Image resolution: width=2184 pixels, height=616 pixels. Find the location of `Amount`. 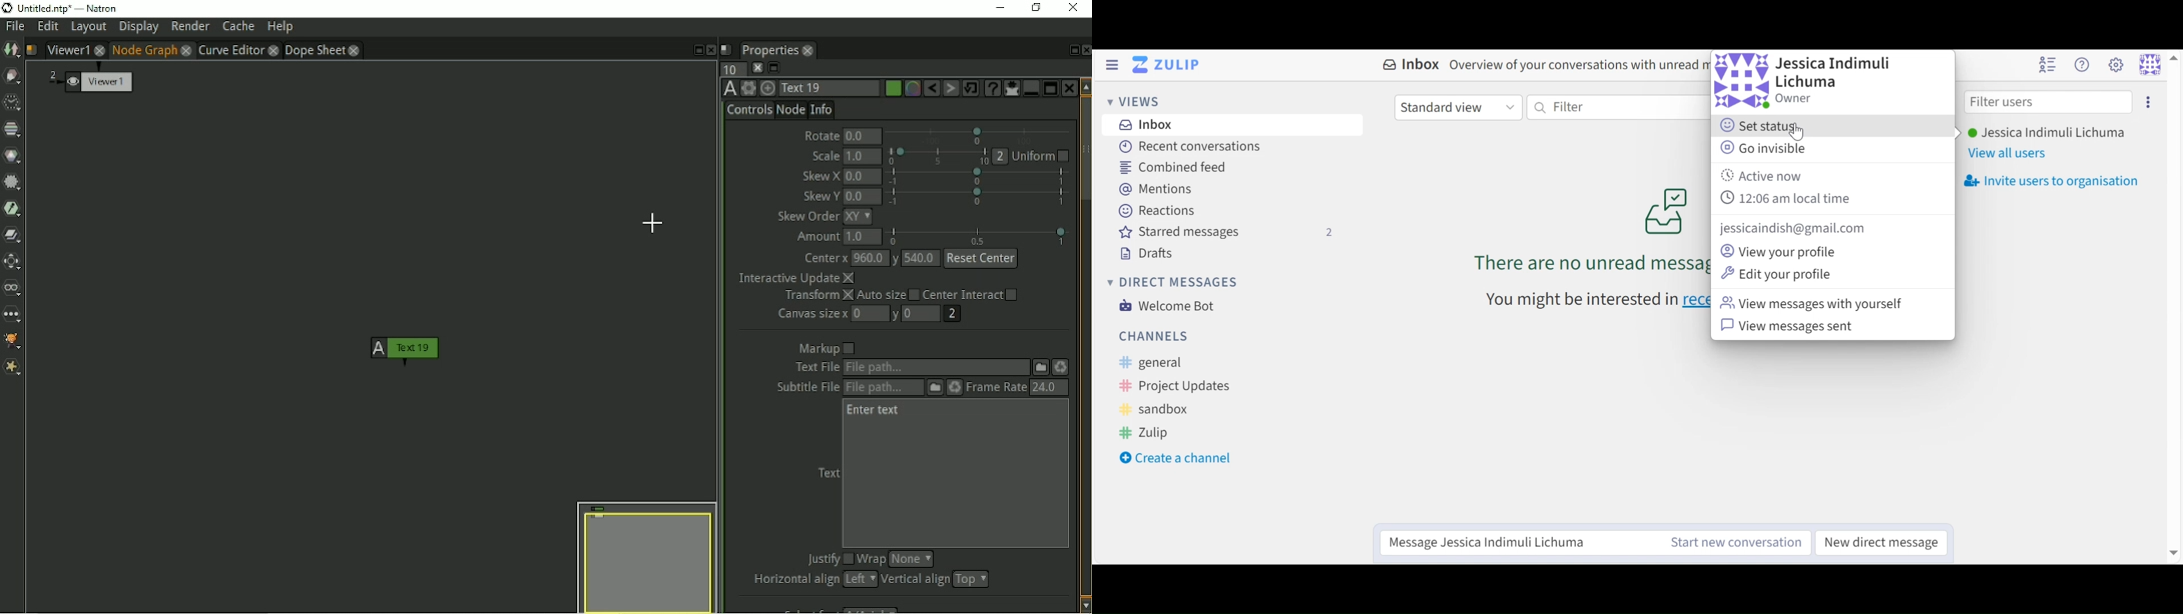

Amount is located at coordinates (817, 236).